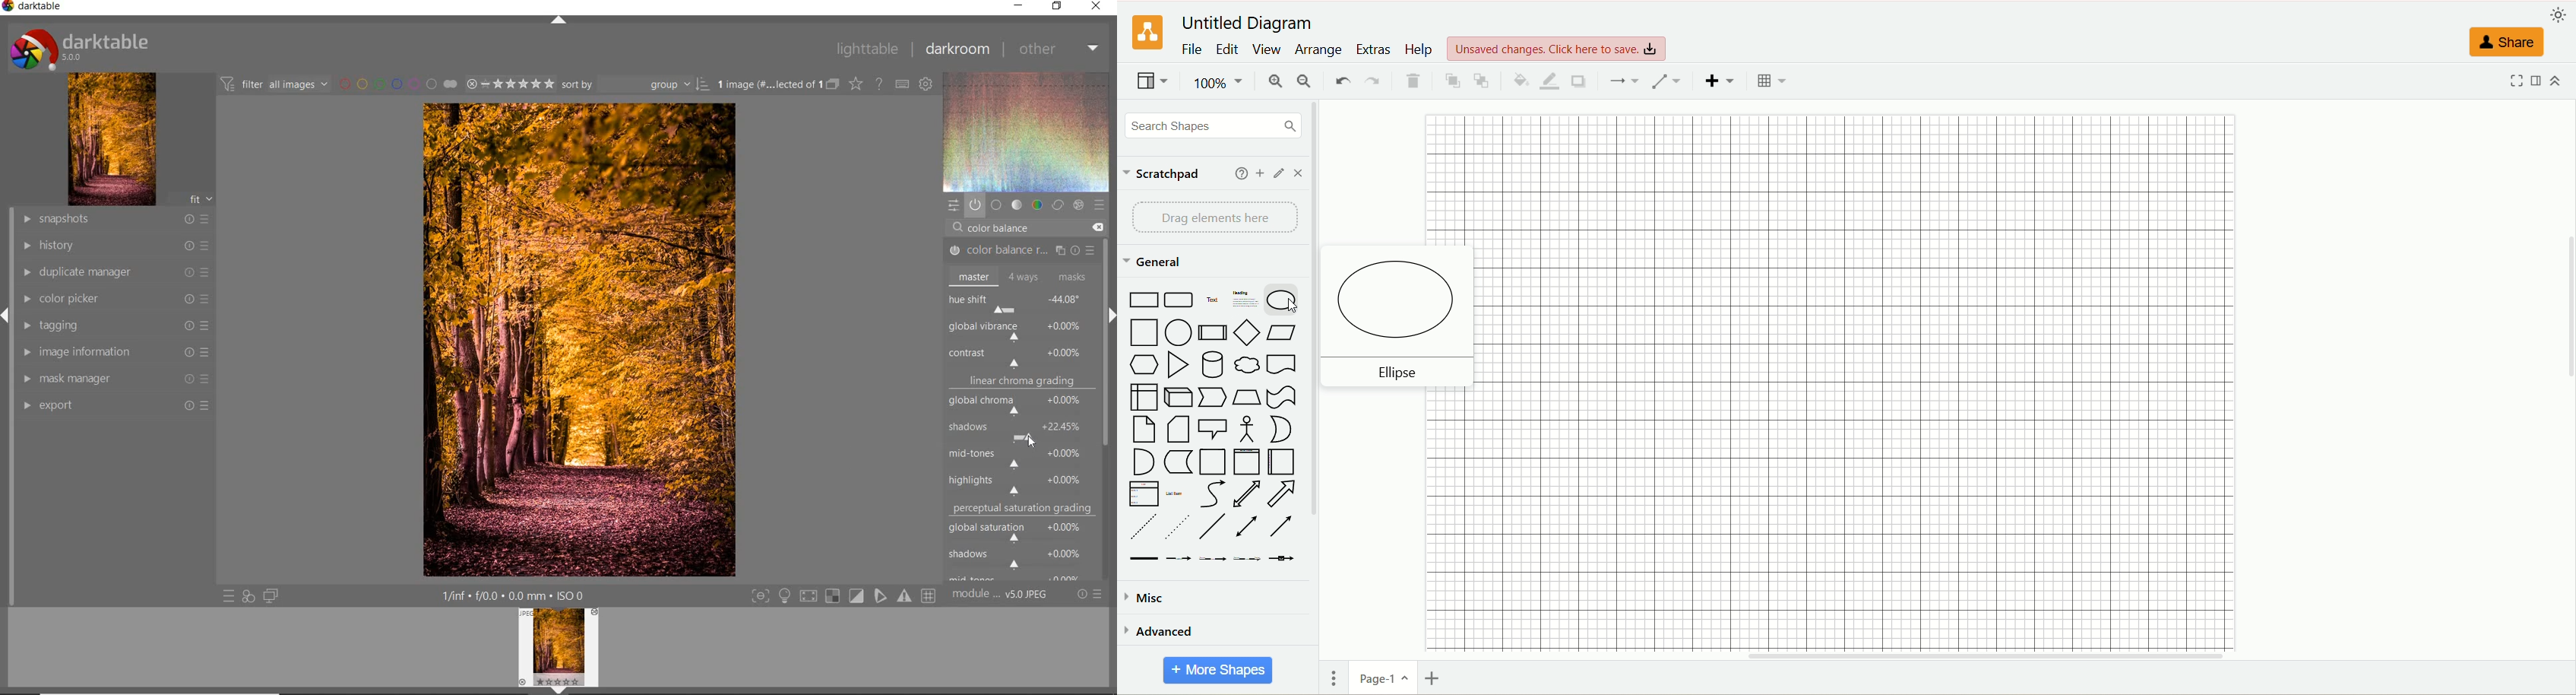 This screenshot has width=2576, height=700. I want to click on tllipse, so click(1394, 373).